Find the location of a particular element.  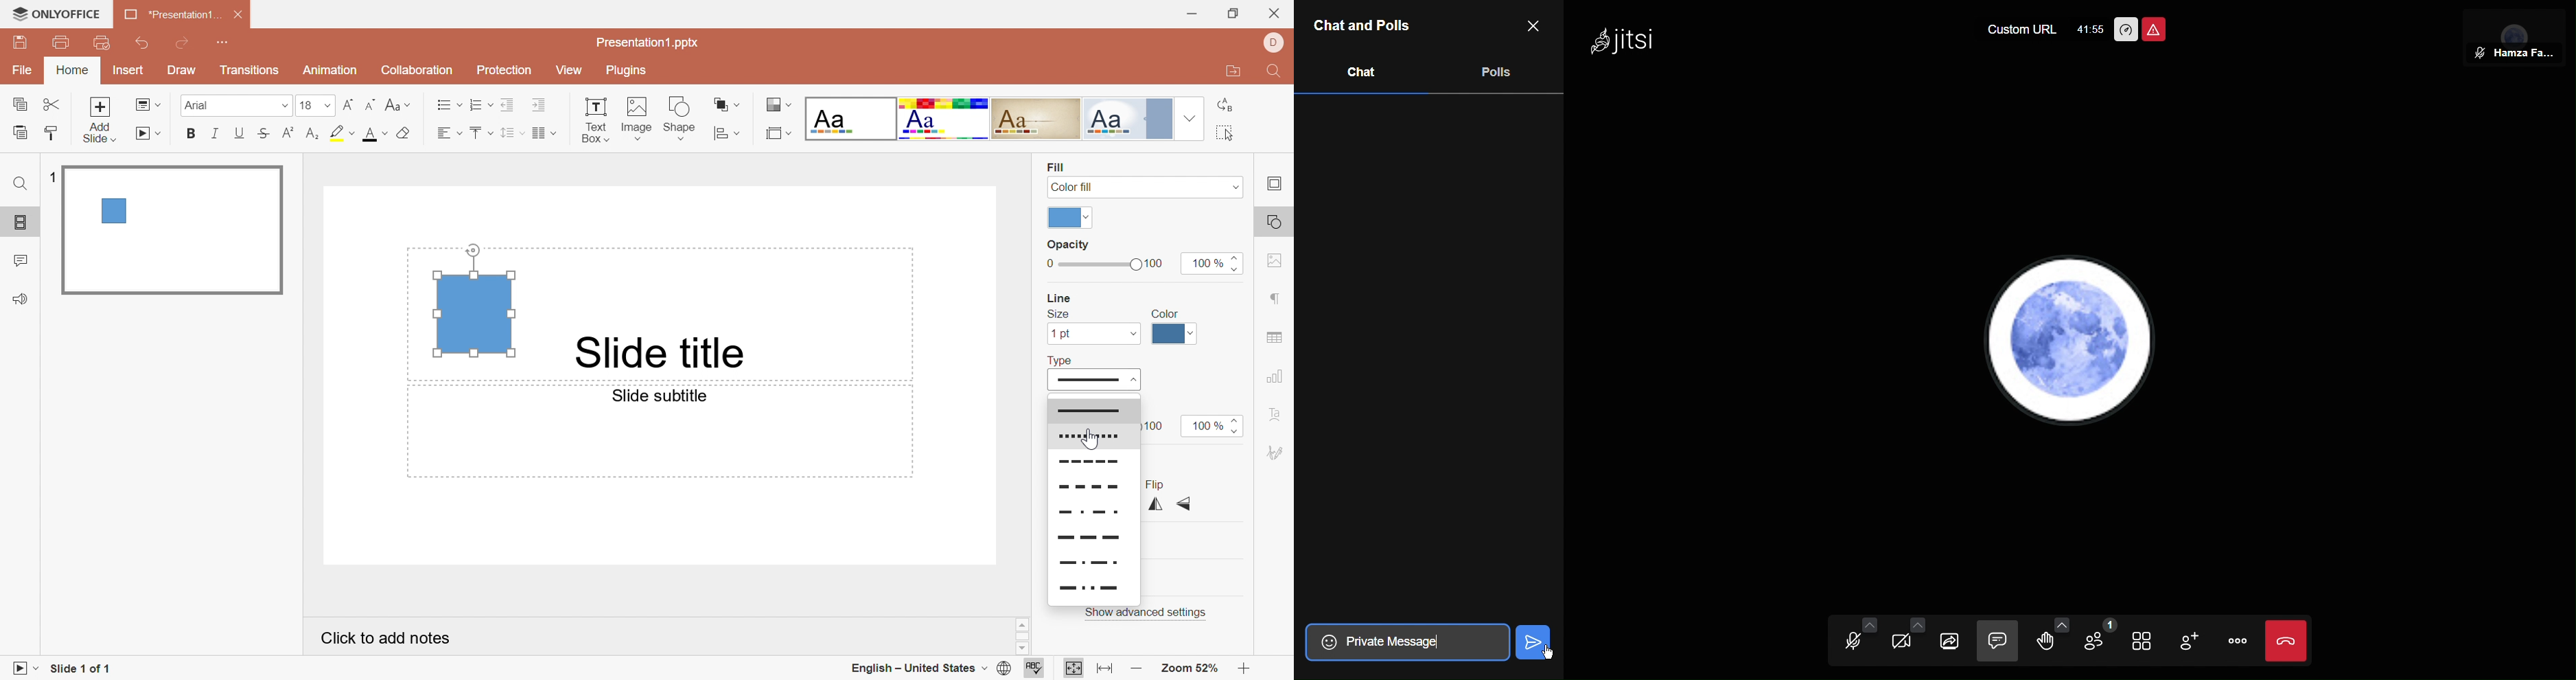

Table settings is located at coordinates (1275, 337).